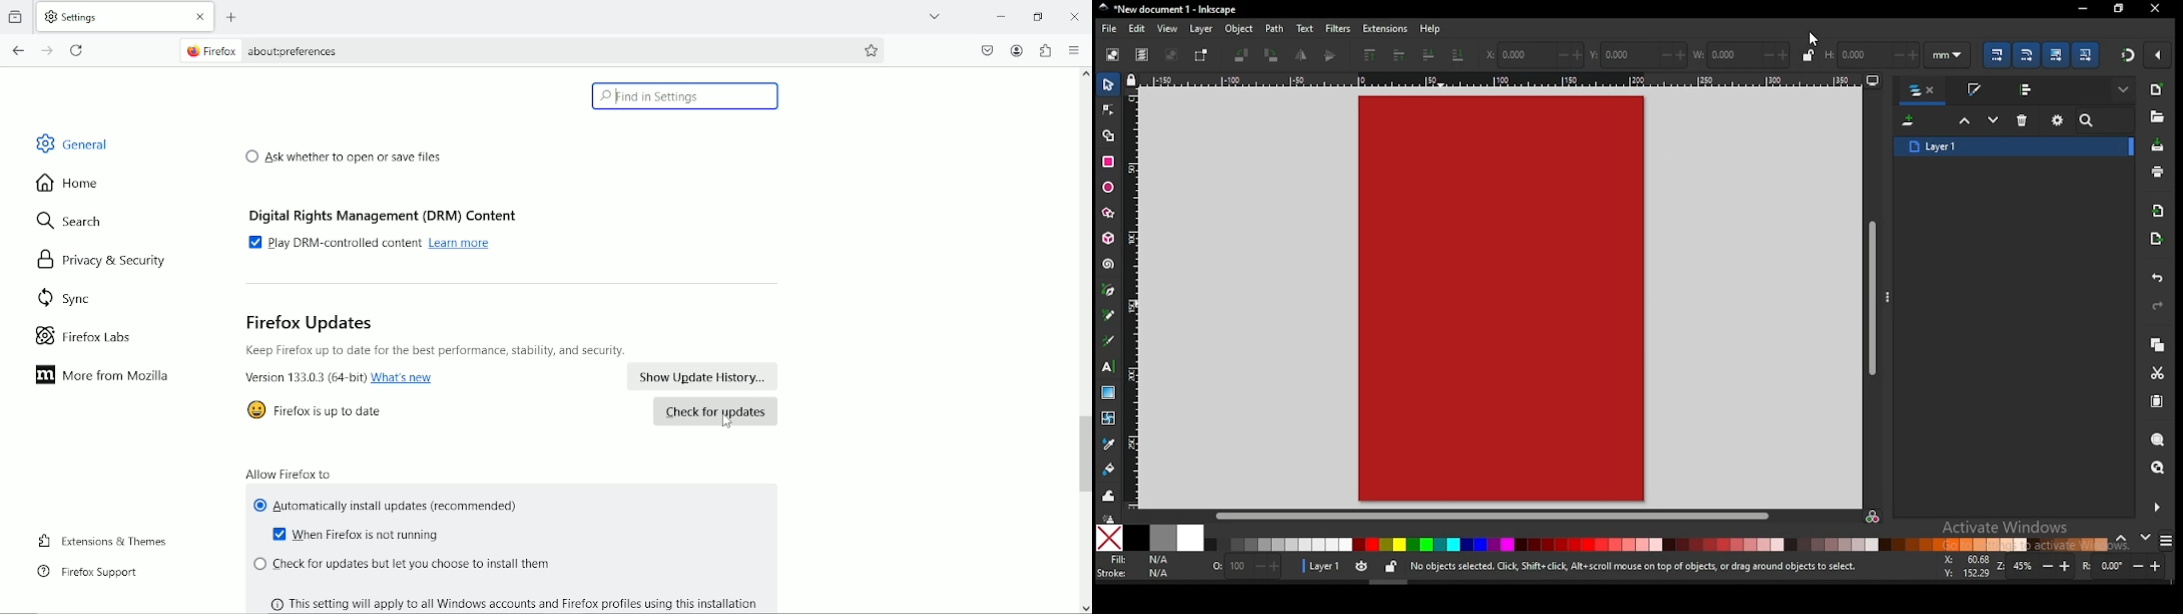 This screenshot has width=2184, height=616. What do you see at coordinates (1273, 55) in the screenshot?
I see `object rotate 90` at bounding box center [1273, 55].